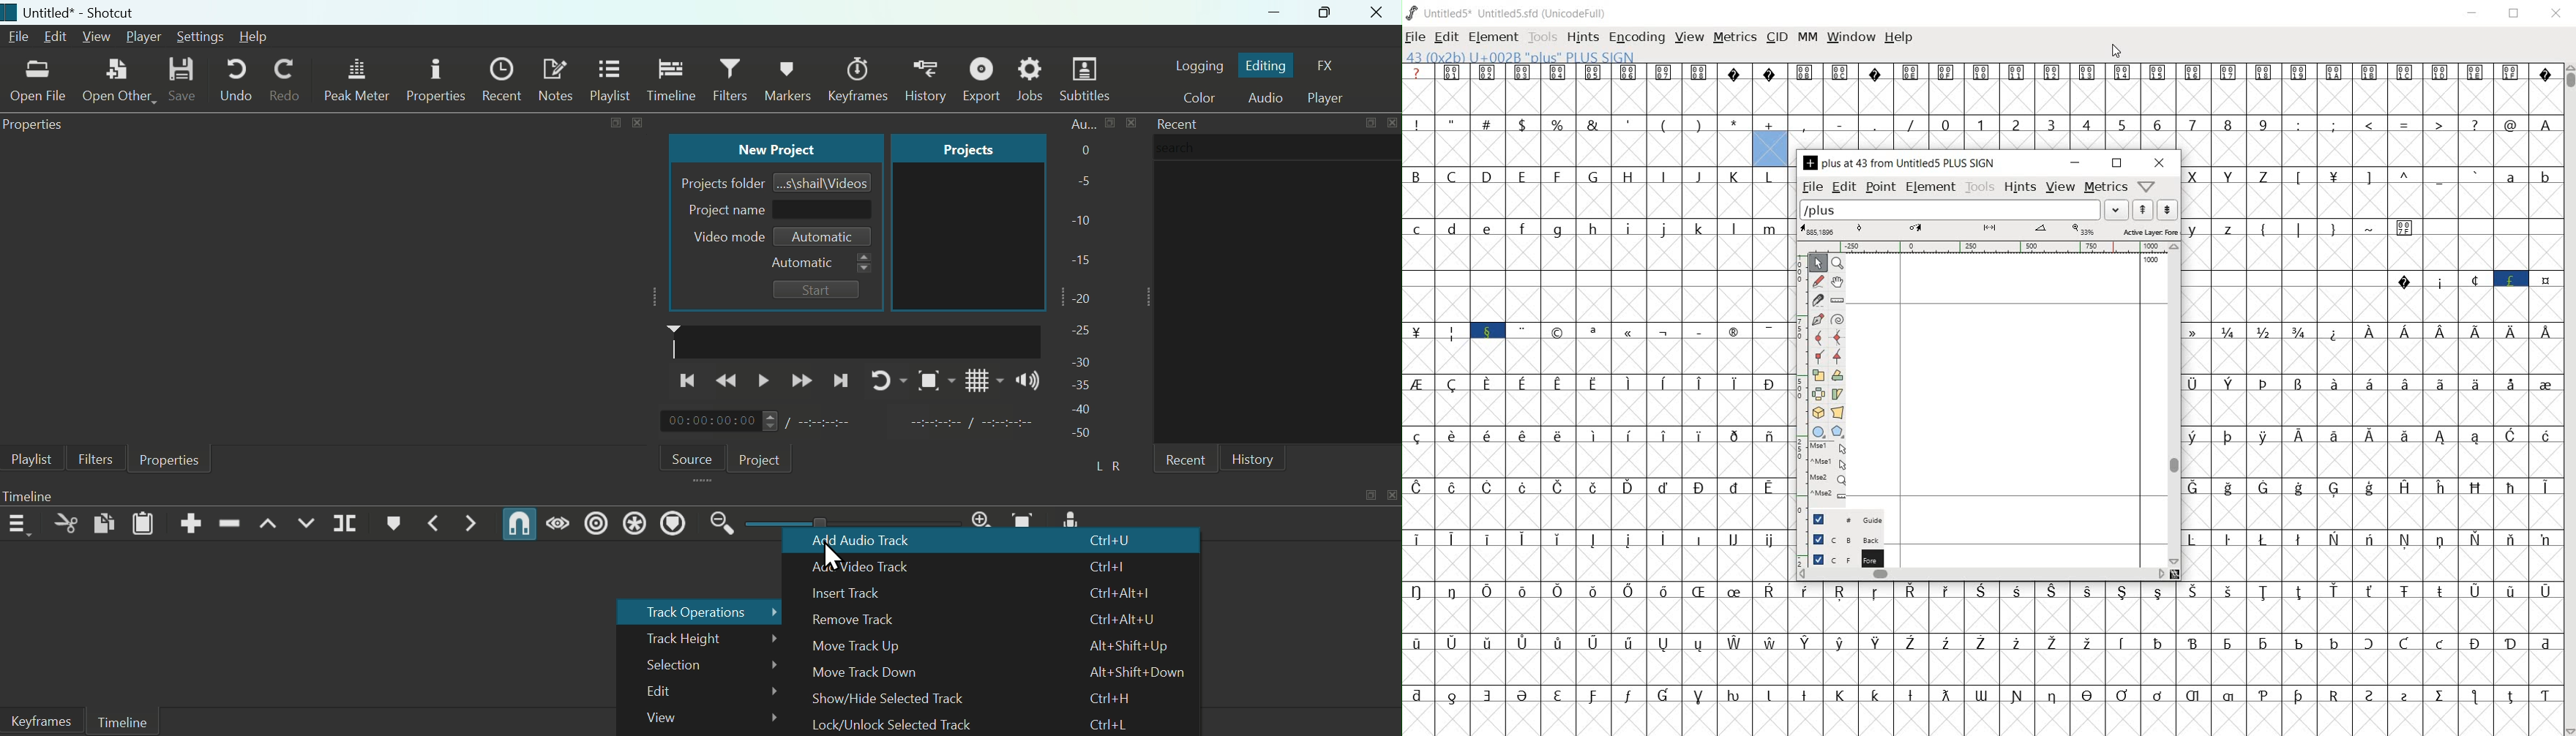  Describe the element at coordinates (1811, 187) in the screenshot. I see `file` at that location.